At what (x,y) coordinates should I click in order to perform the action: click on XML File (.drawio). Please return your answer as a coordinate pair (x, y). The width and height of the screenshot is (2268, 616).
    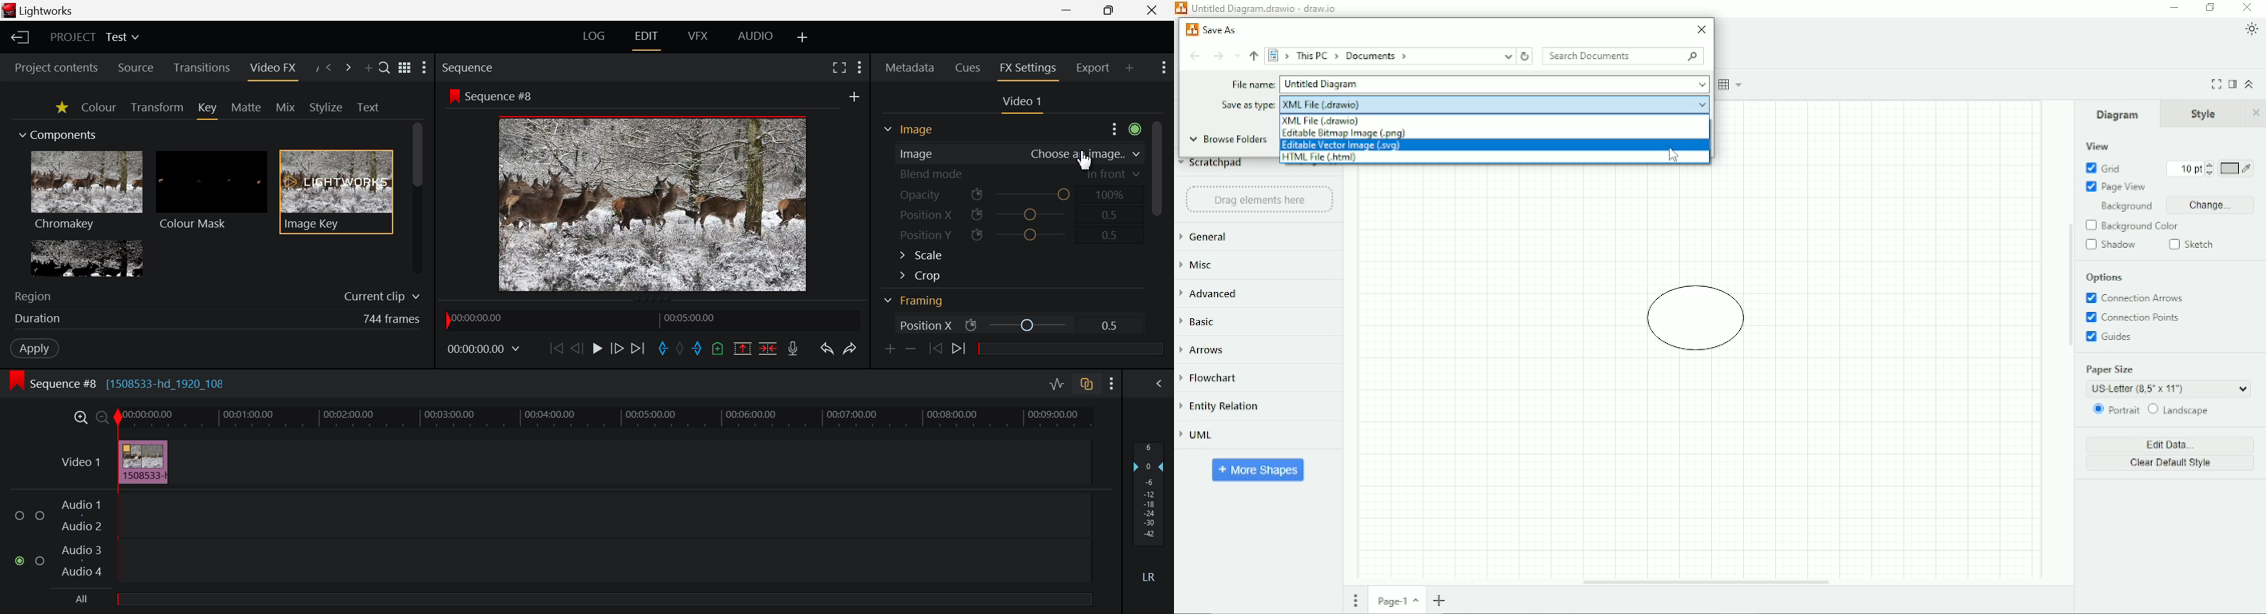
    Looking at the image, I should click on (1322, 120).